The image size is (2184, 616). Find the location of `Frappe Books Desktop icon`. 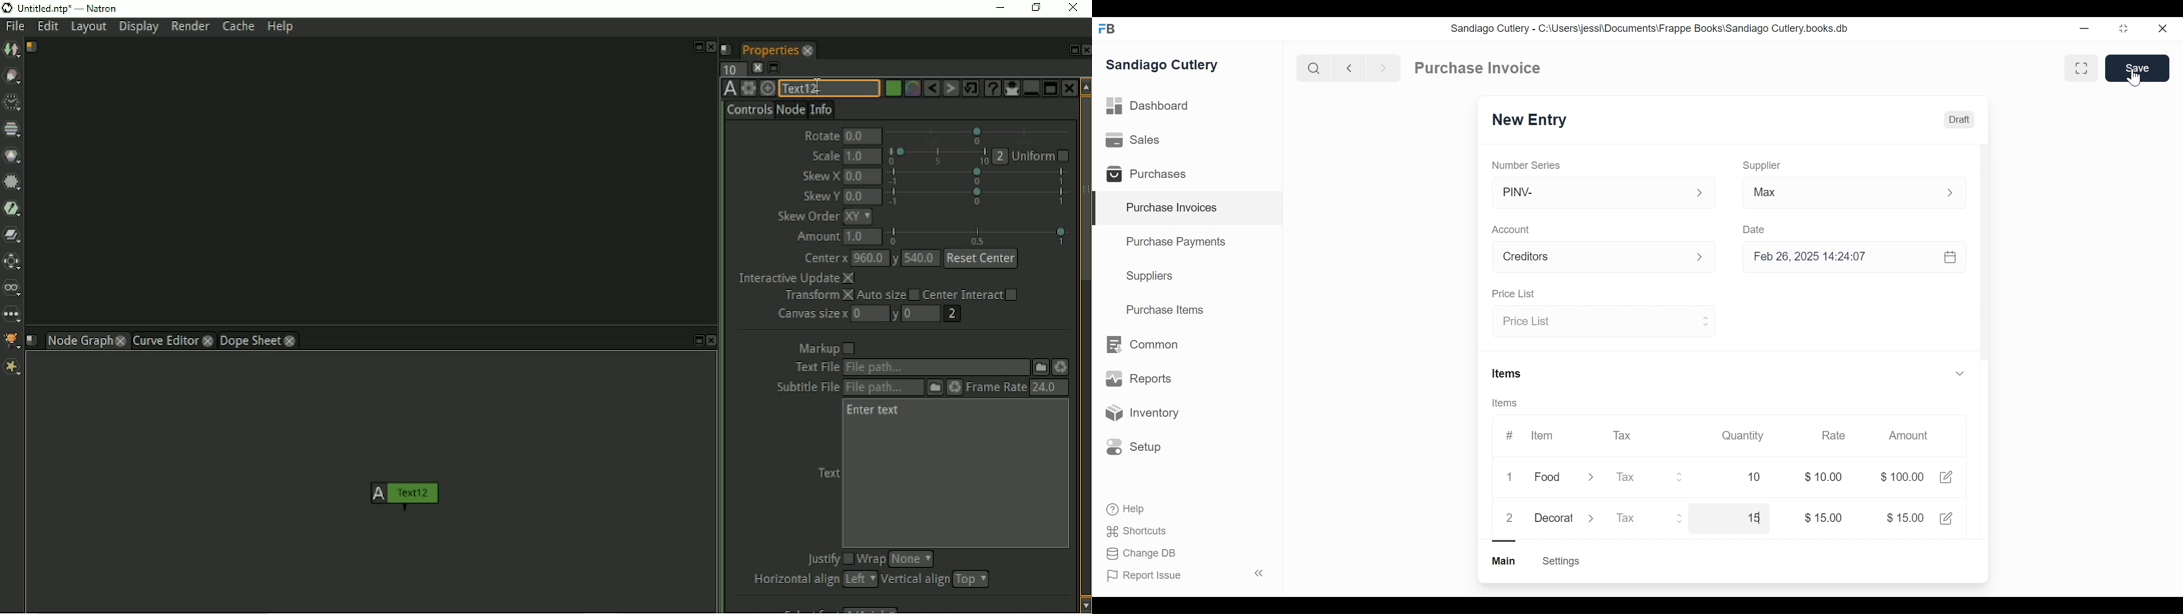

Frappe Books Desktop icon is located at coordinates (1111, 30).